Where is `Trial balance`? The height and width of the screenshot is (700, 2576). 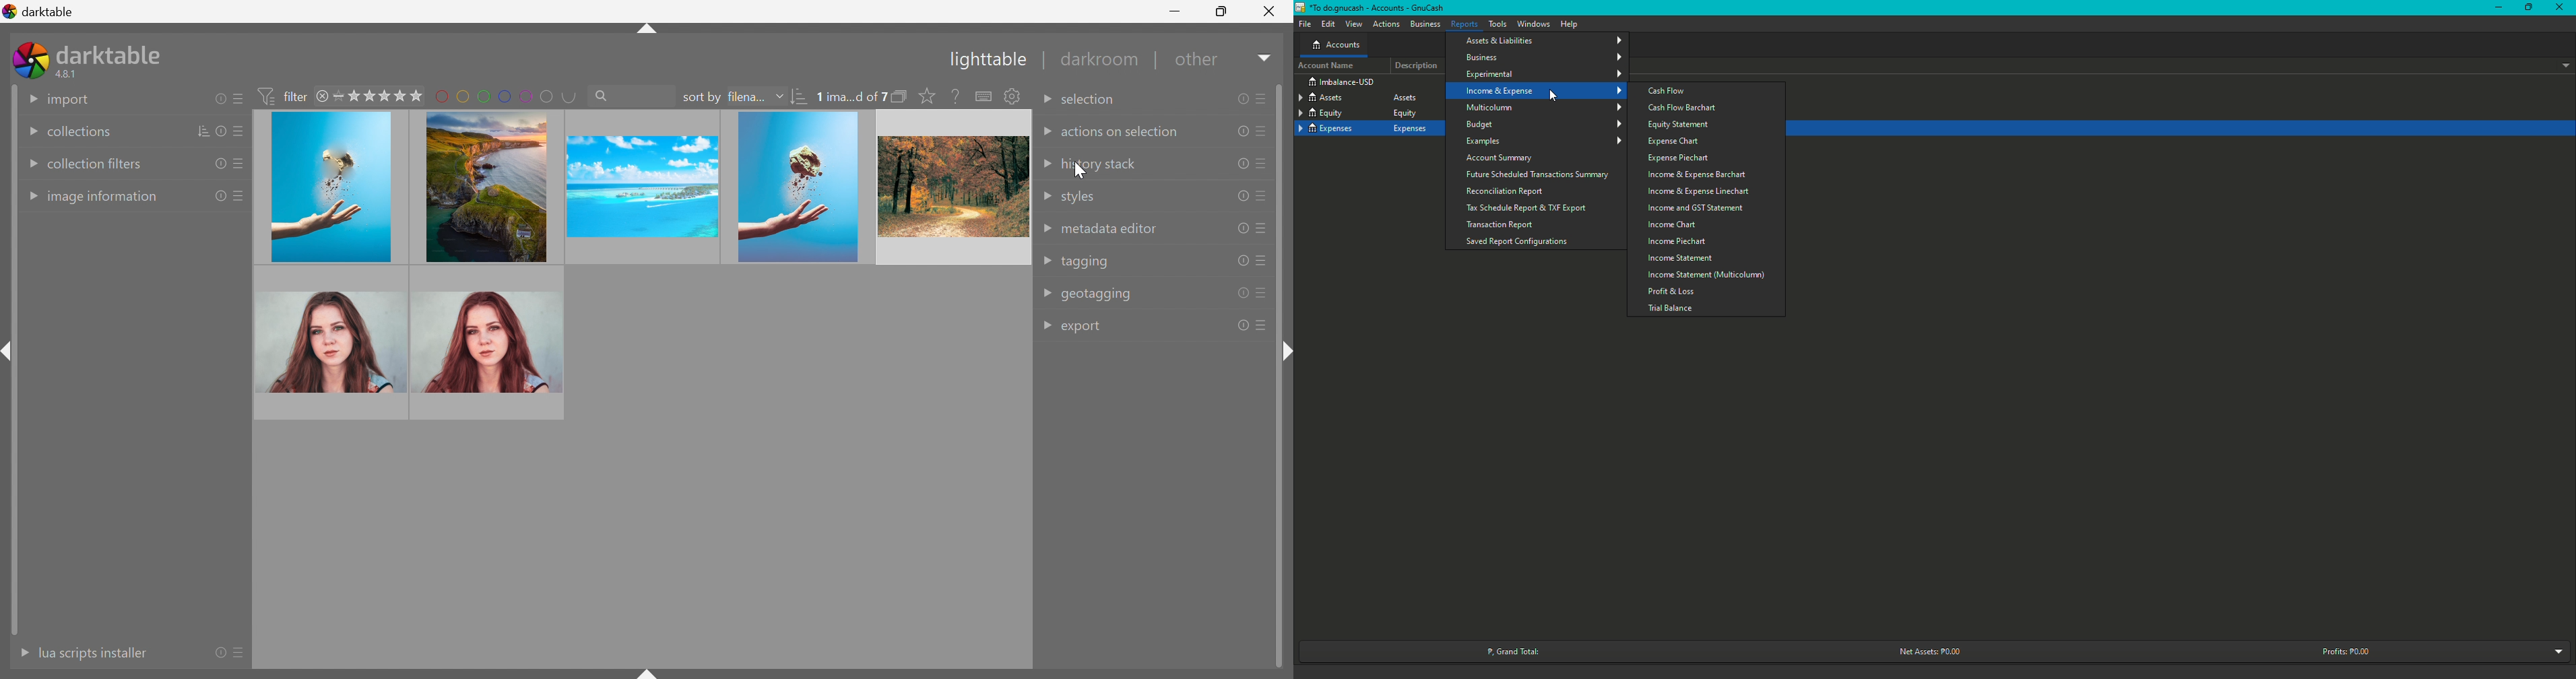
Trial balance is located at coordinates (1670, 309).